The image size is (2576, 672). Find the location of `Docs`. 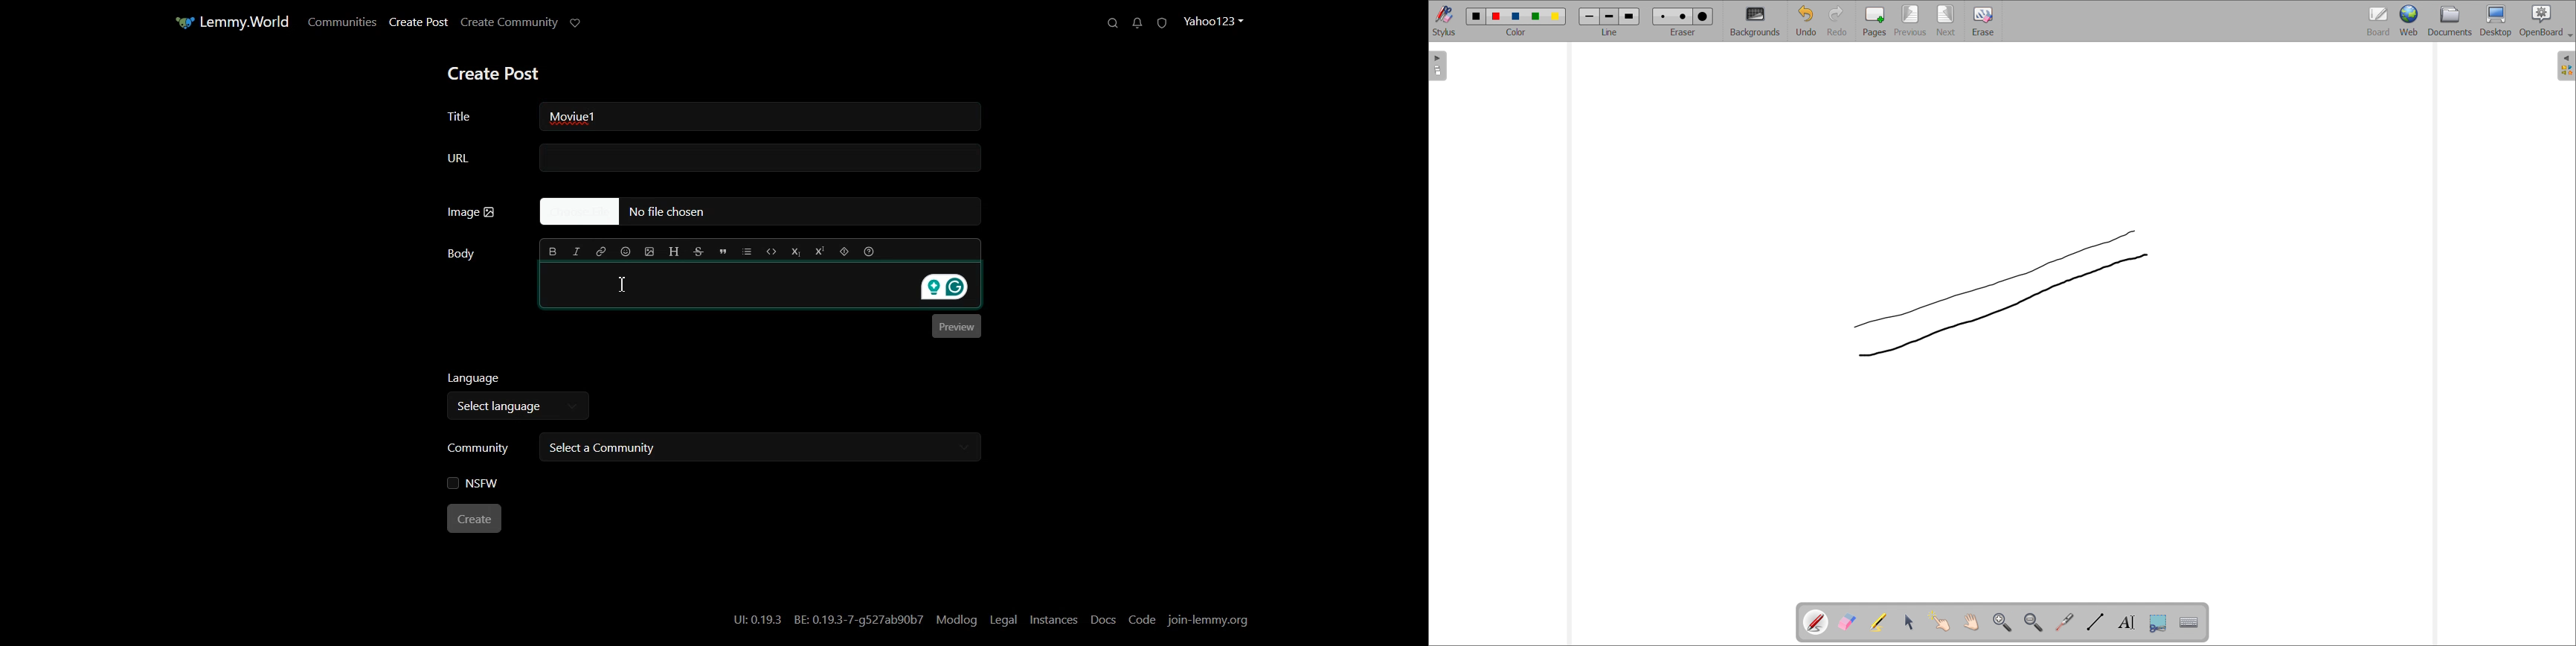

Docs is located at coordinates (1103, 620).